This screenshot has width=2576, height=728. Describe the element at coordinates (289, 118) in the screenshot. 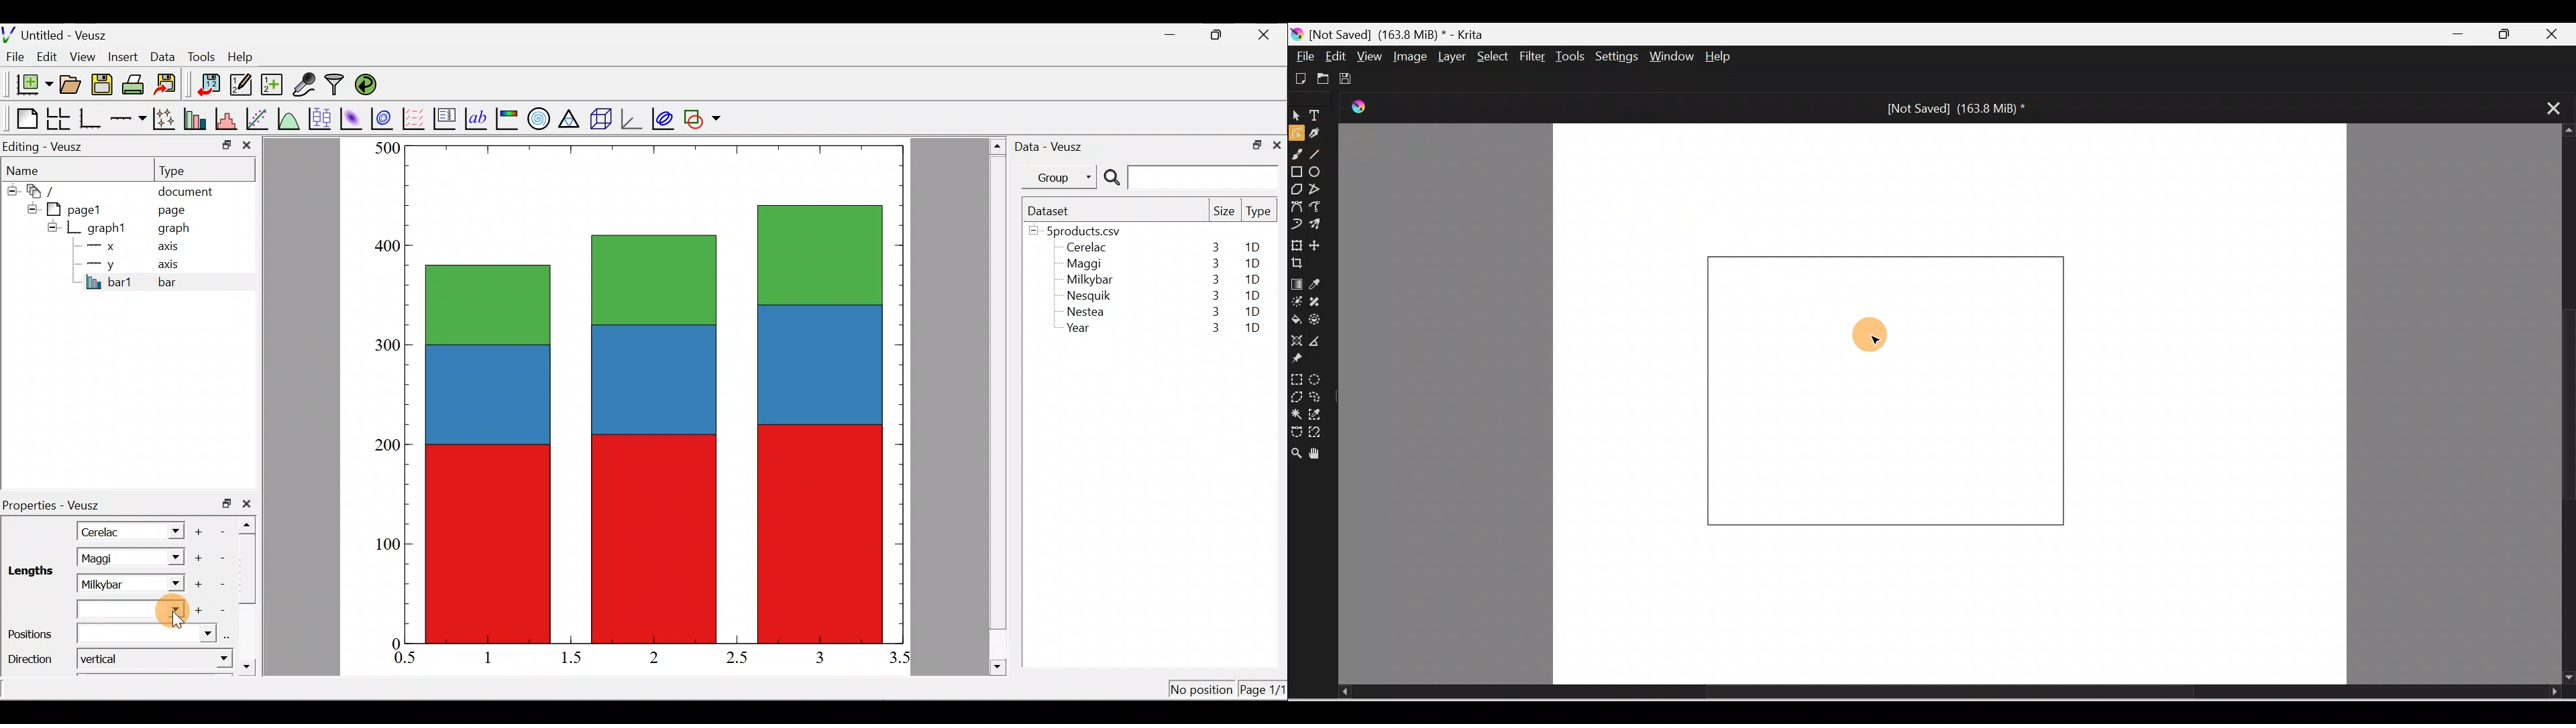

I see `Plot a function` at that location.